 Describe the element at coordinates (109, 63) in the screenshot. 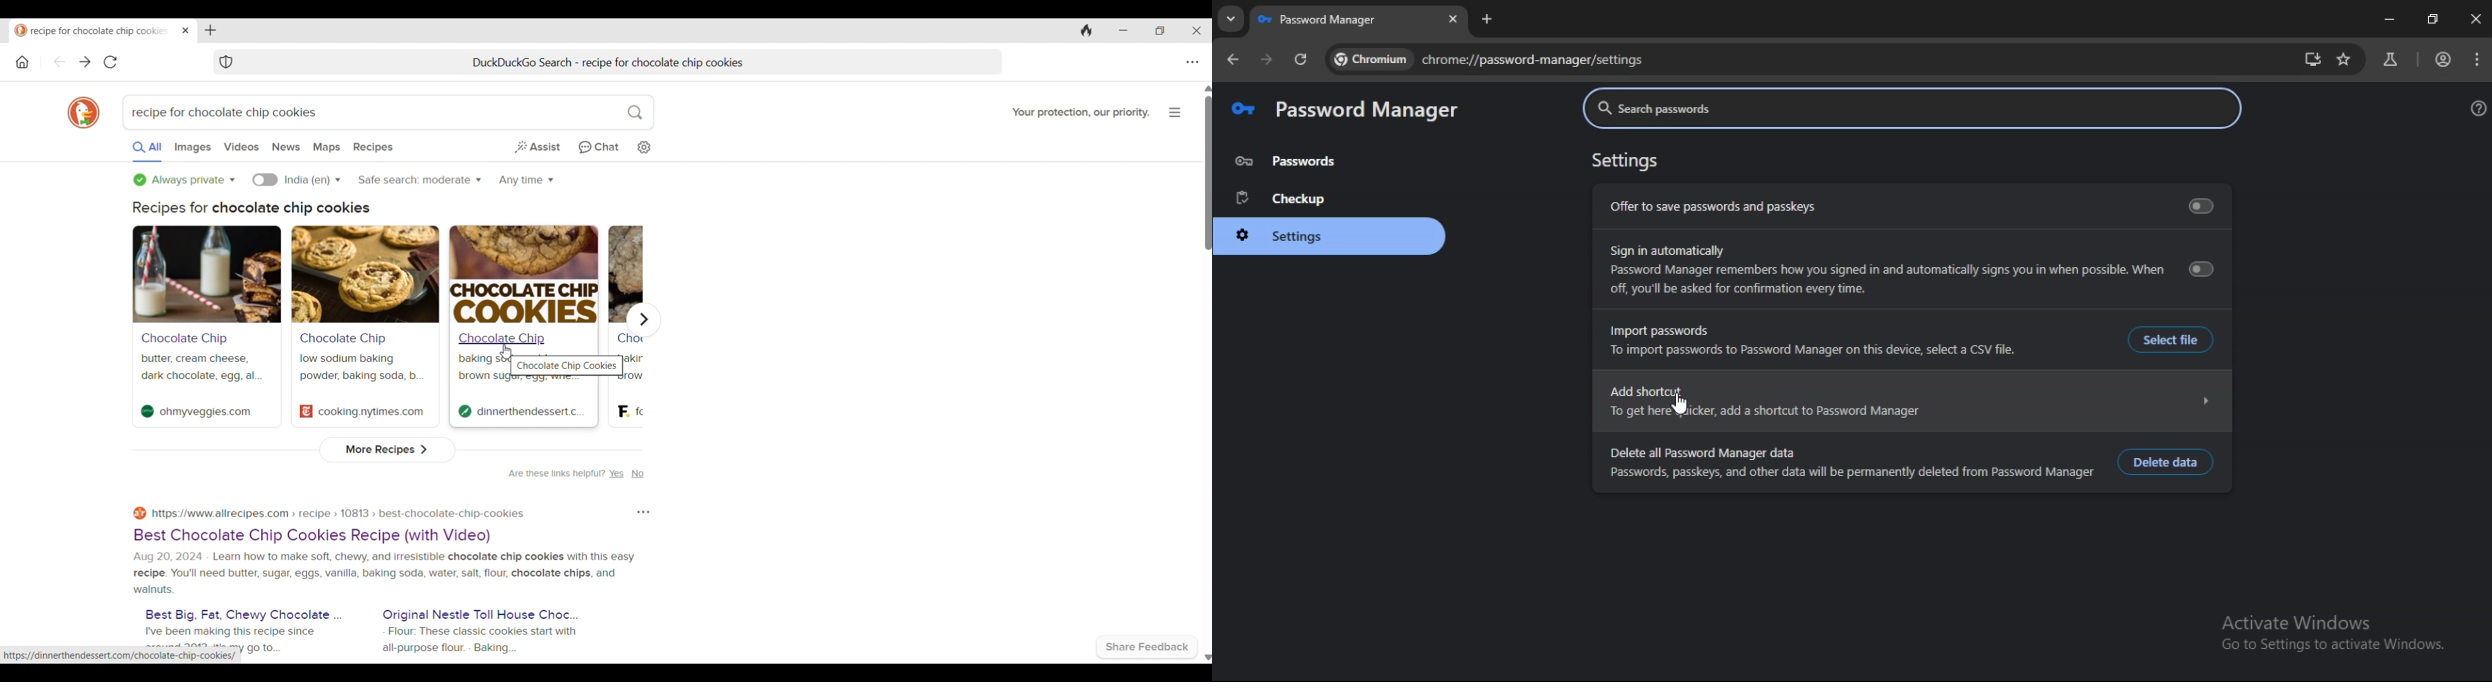

I see `Reload page` at that location.